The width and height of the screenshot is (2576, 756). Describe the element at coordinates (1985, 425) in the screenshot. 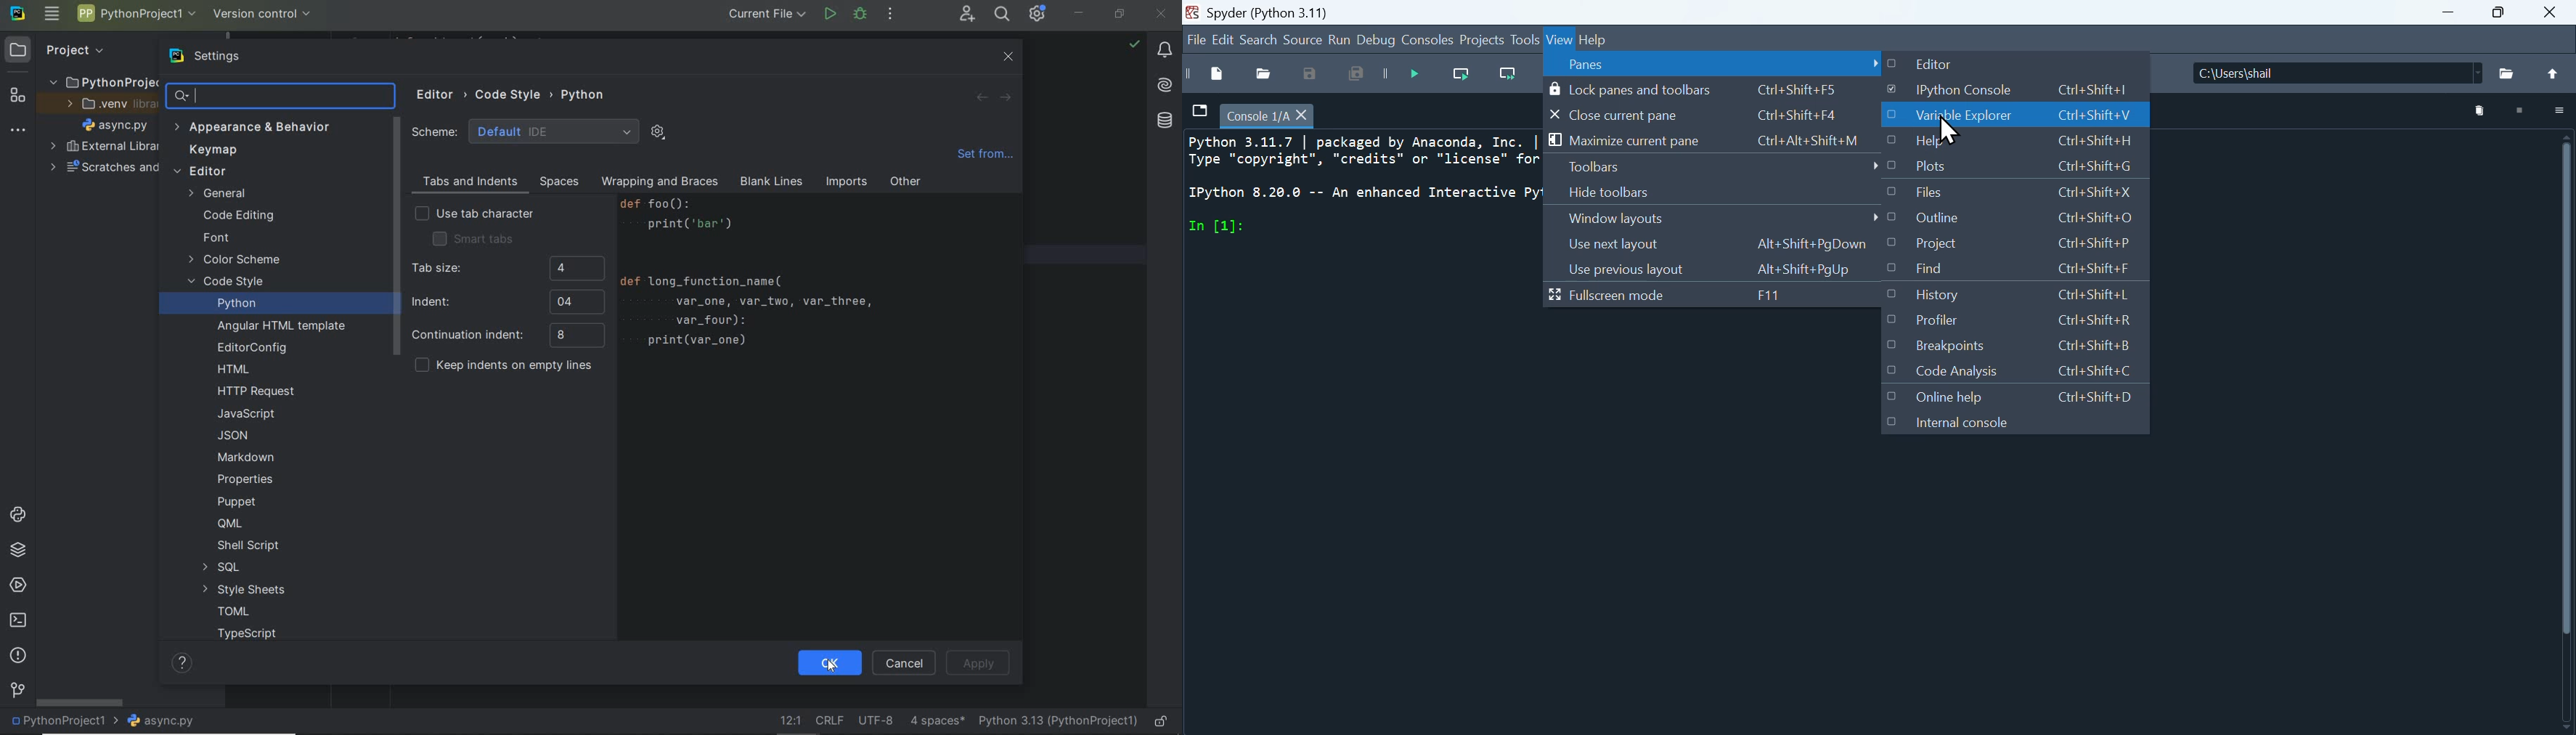

I see `Internal console` at that location.